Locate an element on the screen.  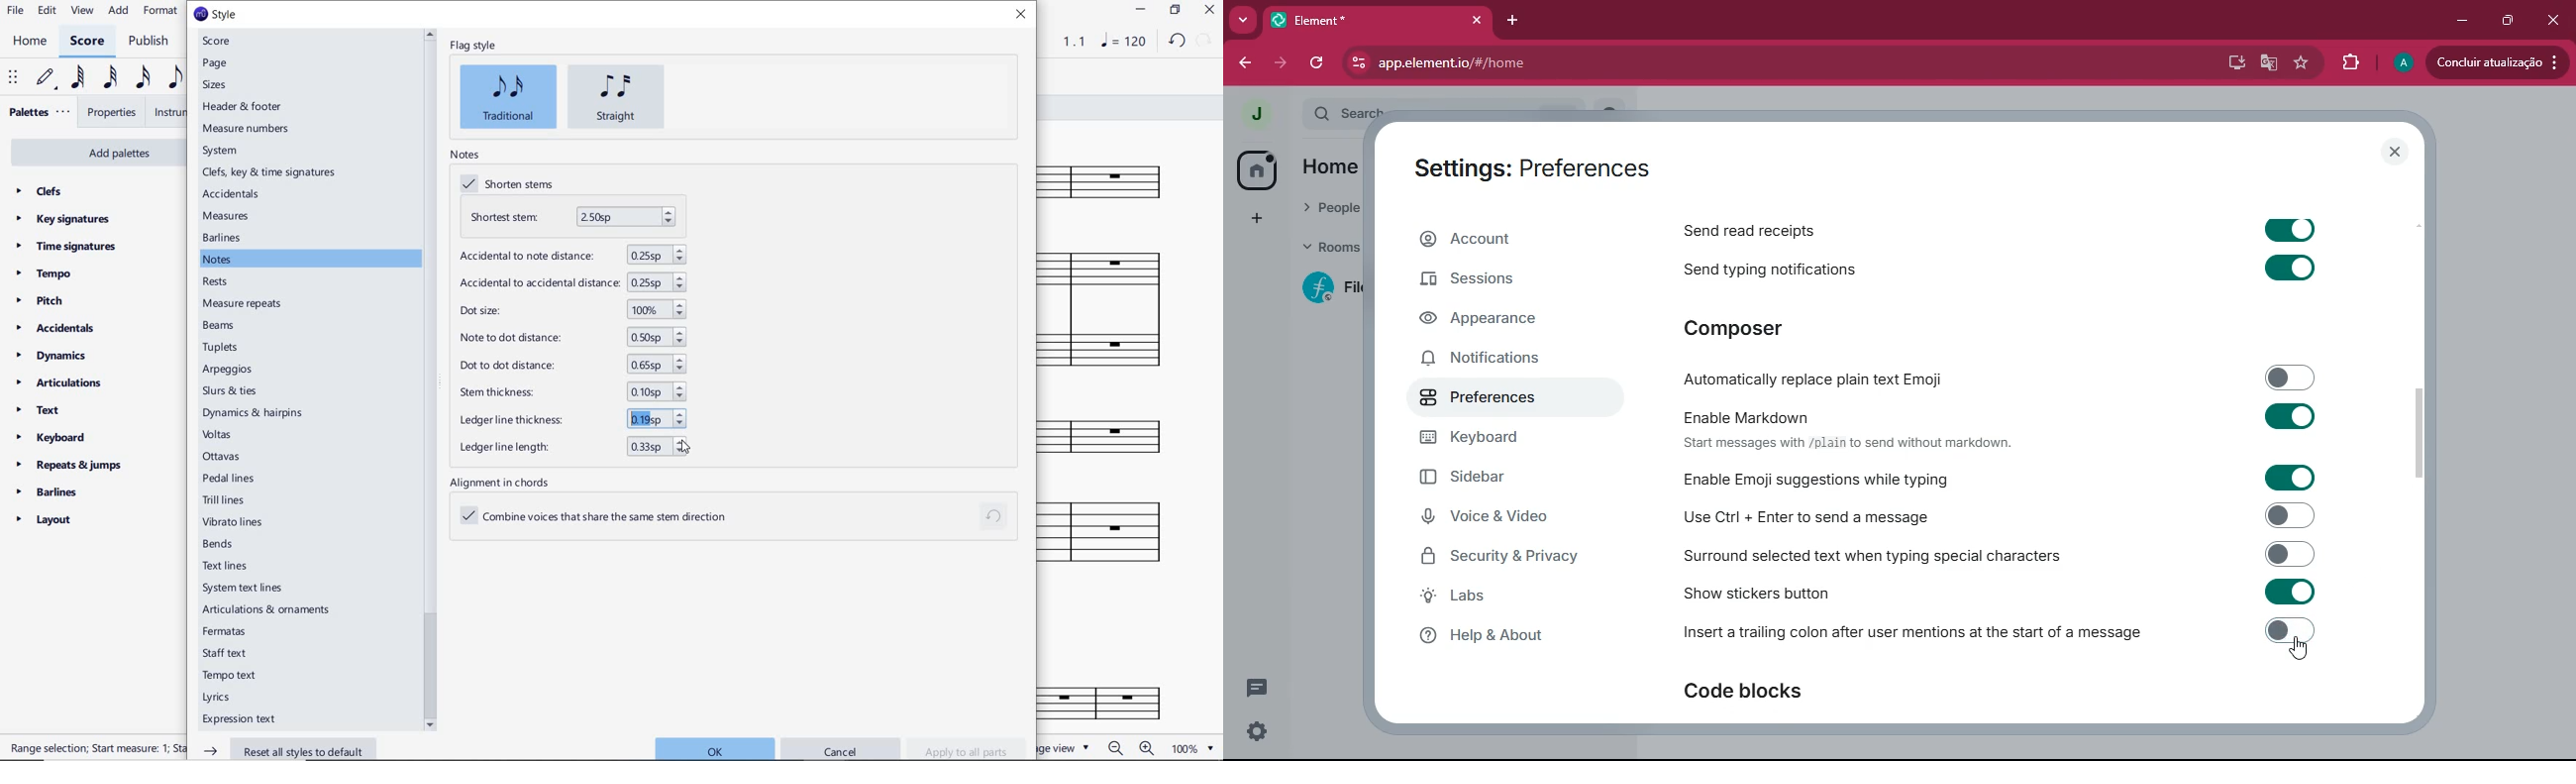
appearance is located at coordinates (1497, 321).